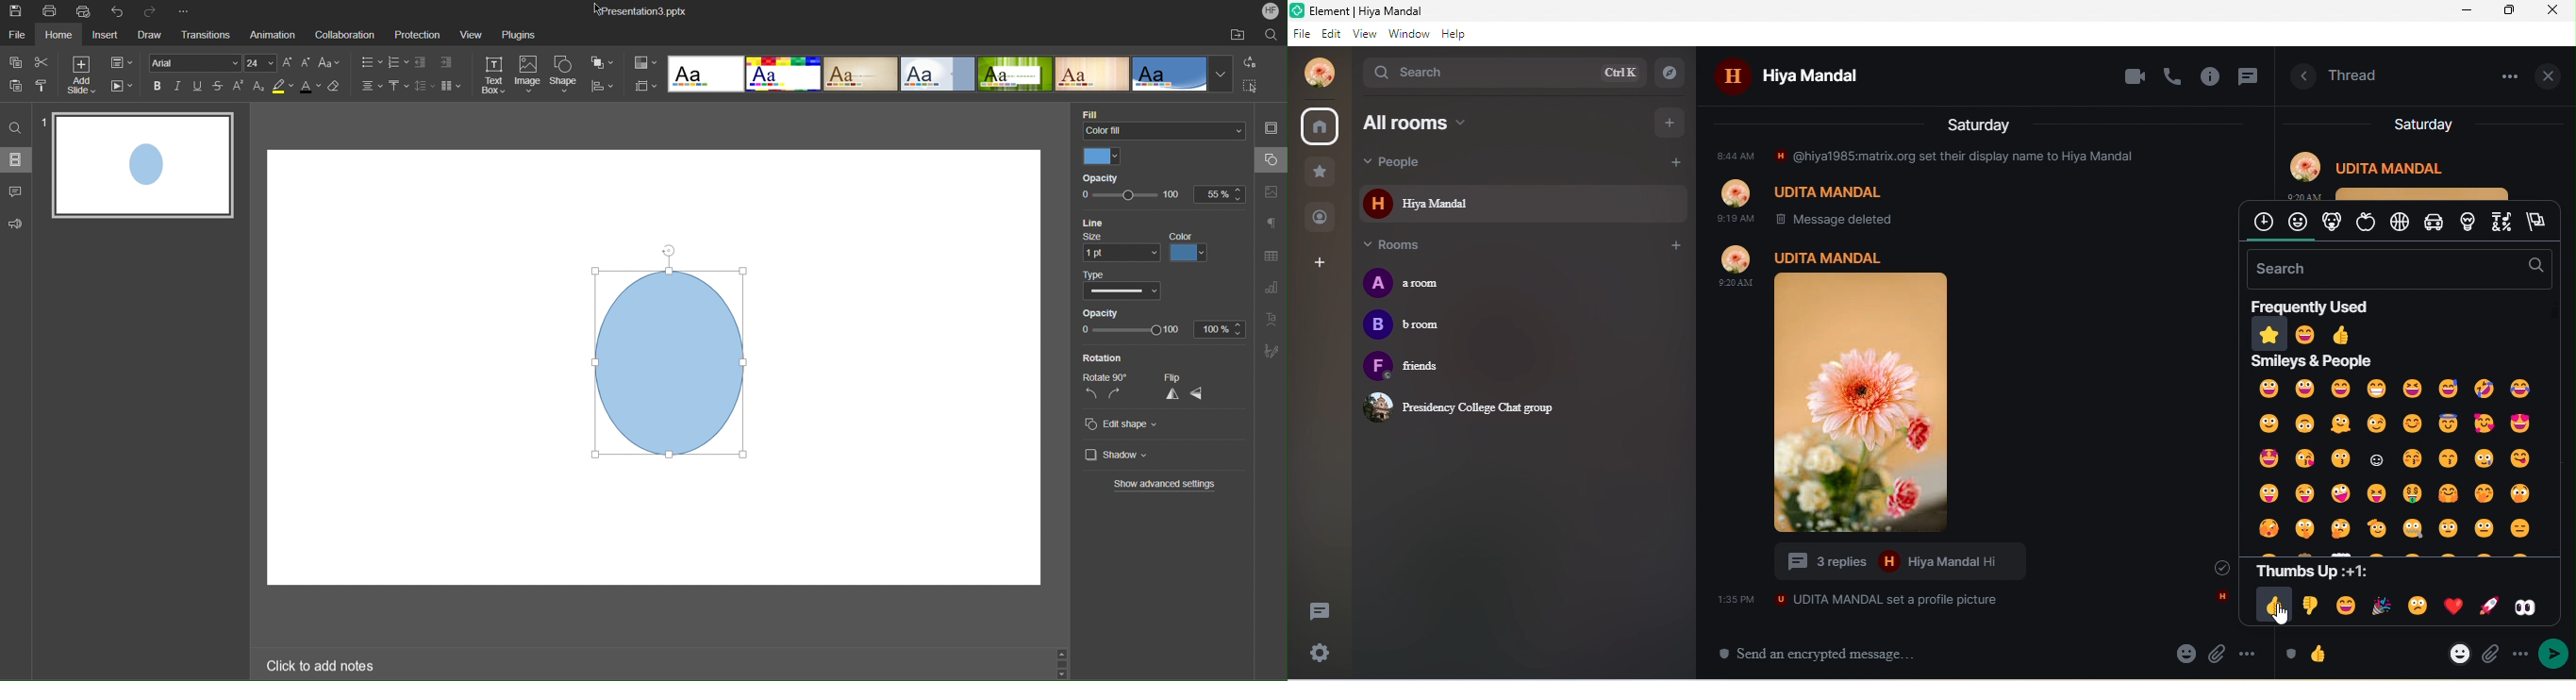 This screenshot has height=700, width=2576. Describe the element at coordinates (1409, 34) in the screenshot. I see `window` at that location.